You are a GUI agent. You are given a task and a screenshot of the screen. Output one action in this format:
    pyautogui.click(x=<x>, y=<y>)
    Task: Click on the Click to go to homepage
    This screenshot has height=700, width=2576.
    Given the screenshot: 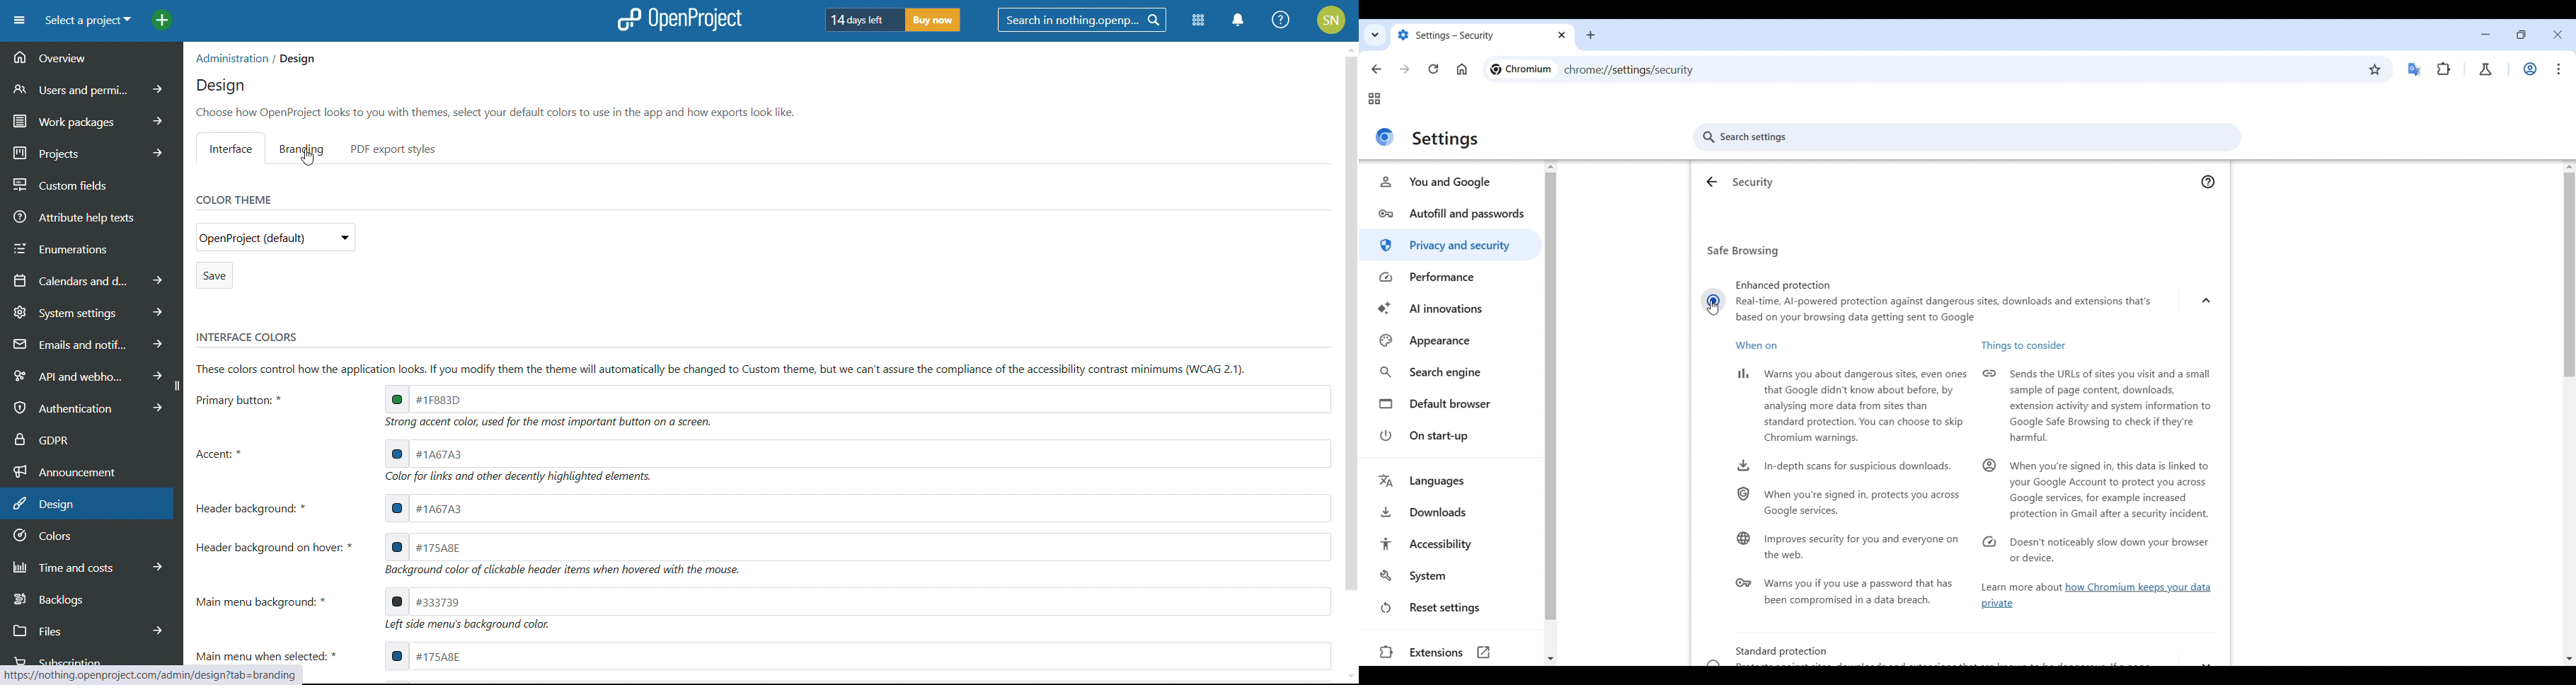 What is the action you would take?
    pyautogui.click(x=1462, y=69)
    